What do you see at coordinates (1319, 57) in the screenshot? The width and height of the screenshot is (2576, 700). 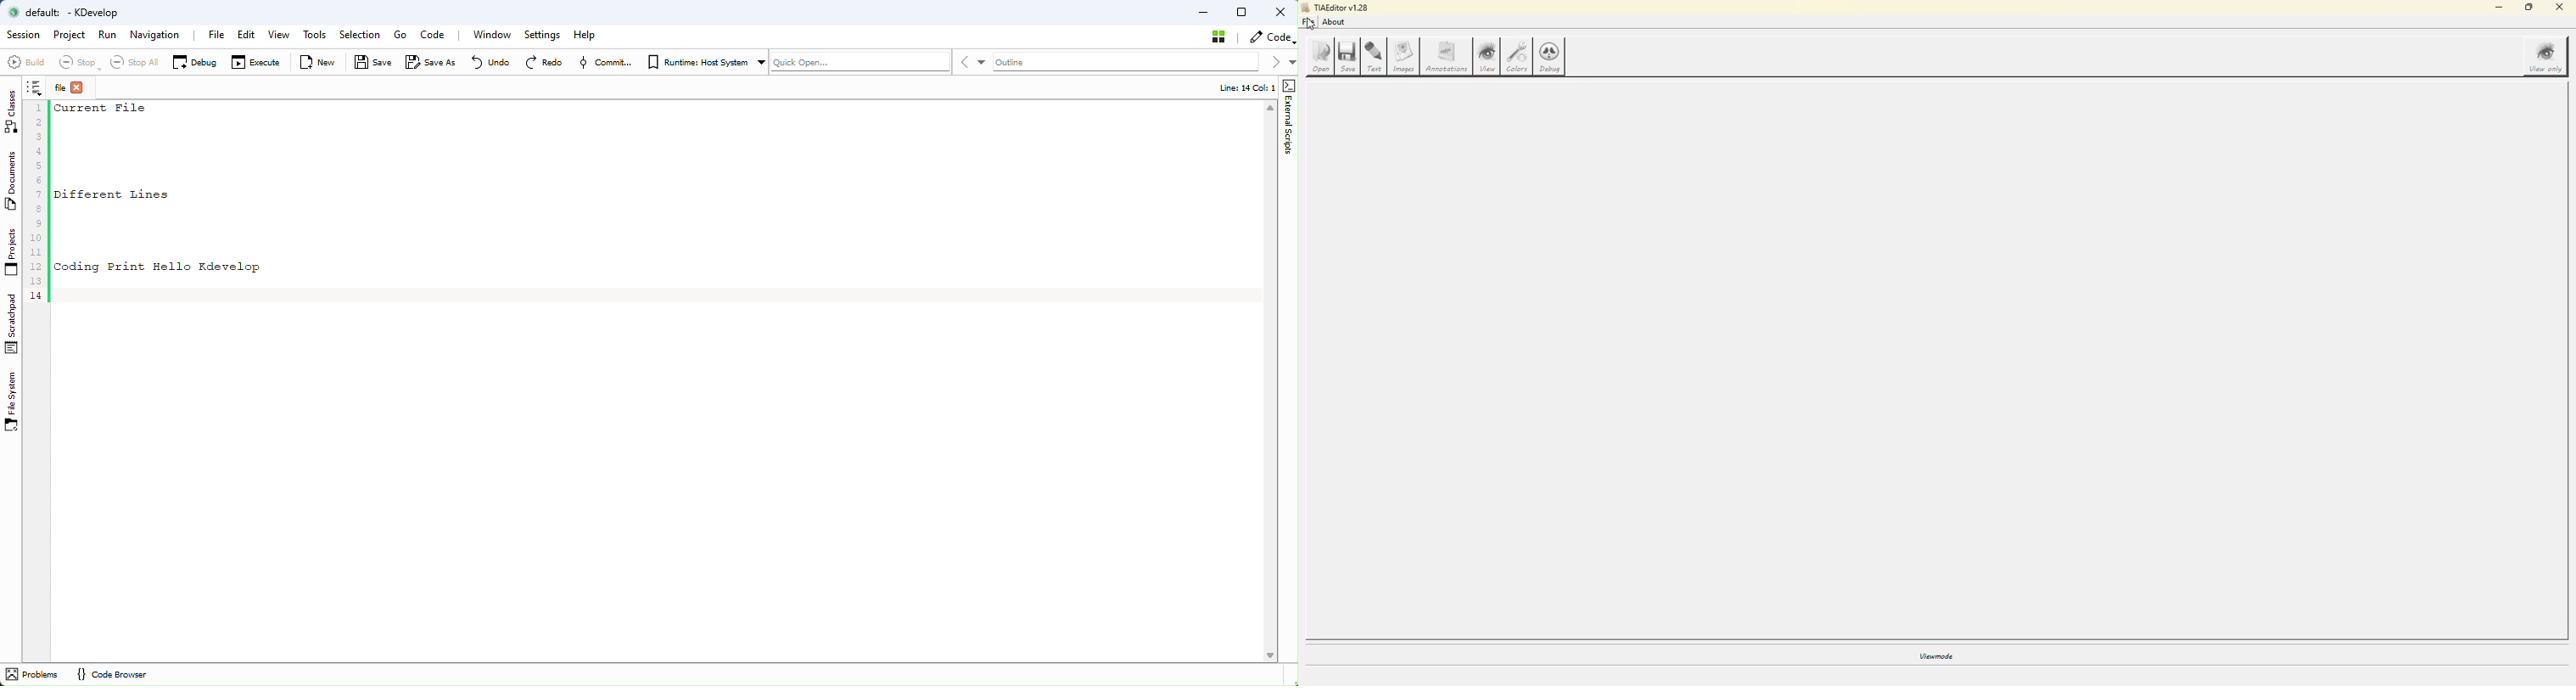 I see `open` at bounding box center [1319, 57].